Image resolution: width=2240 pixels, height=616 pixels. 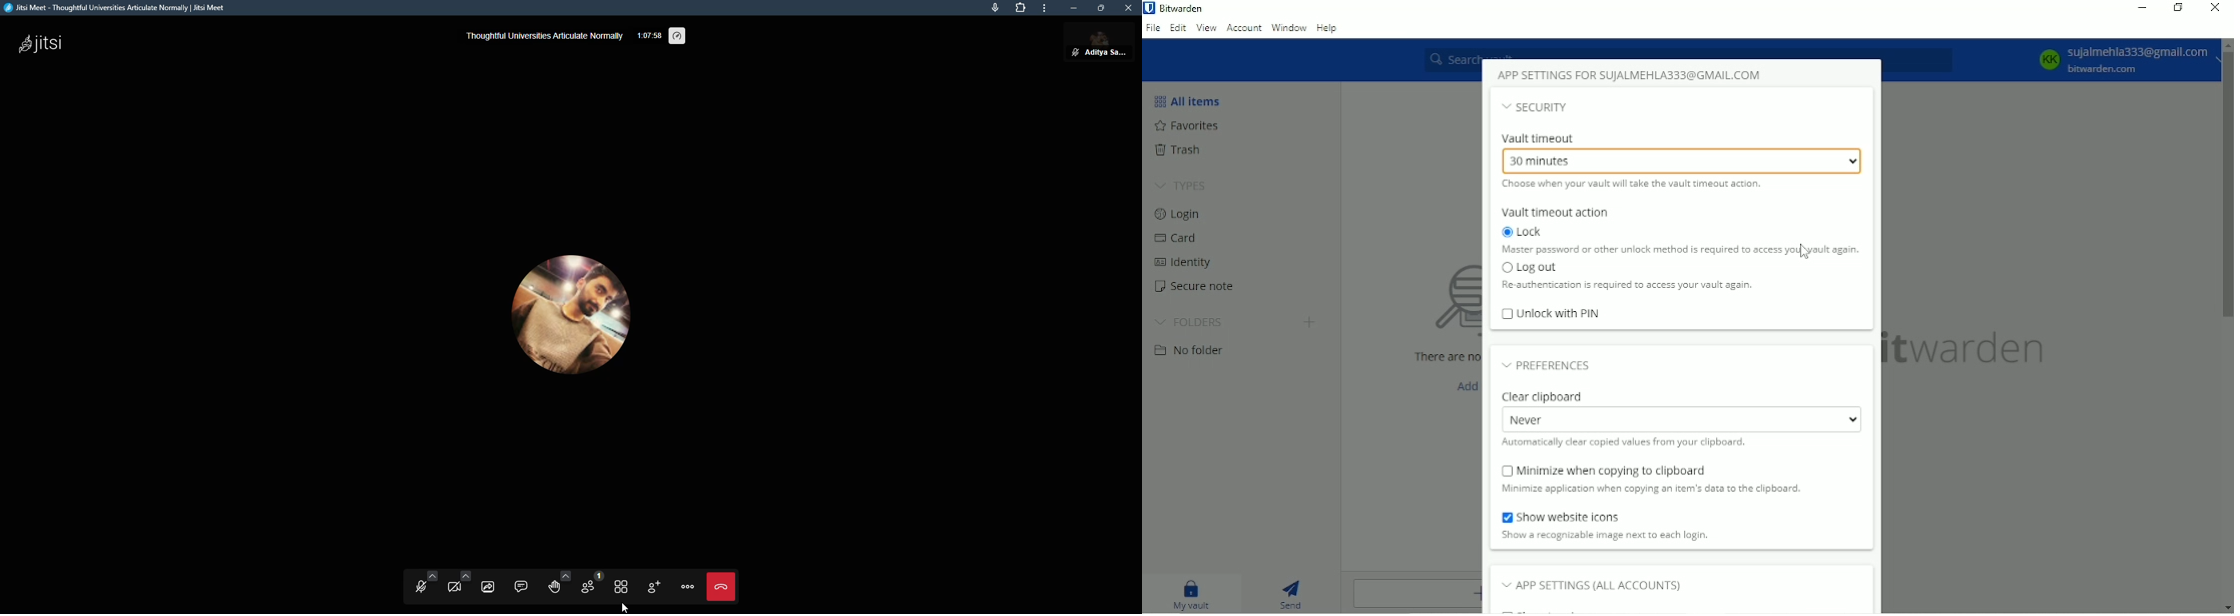 I want to click on scroll up, so click(x=2226, y=44).